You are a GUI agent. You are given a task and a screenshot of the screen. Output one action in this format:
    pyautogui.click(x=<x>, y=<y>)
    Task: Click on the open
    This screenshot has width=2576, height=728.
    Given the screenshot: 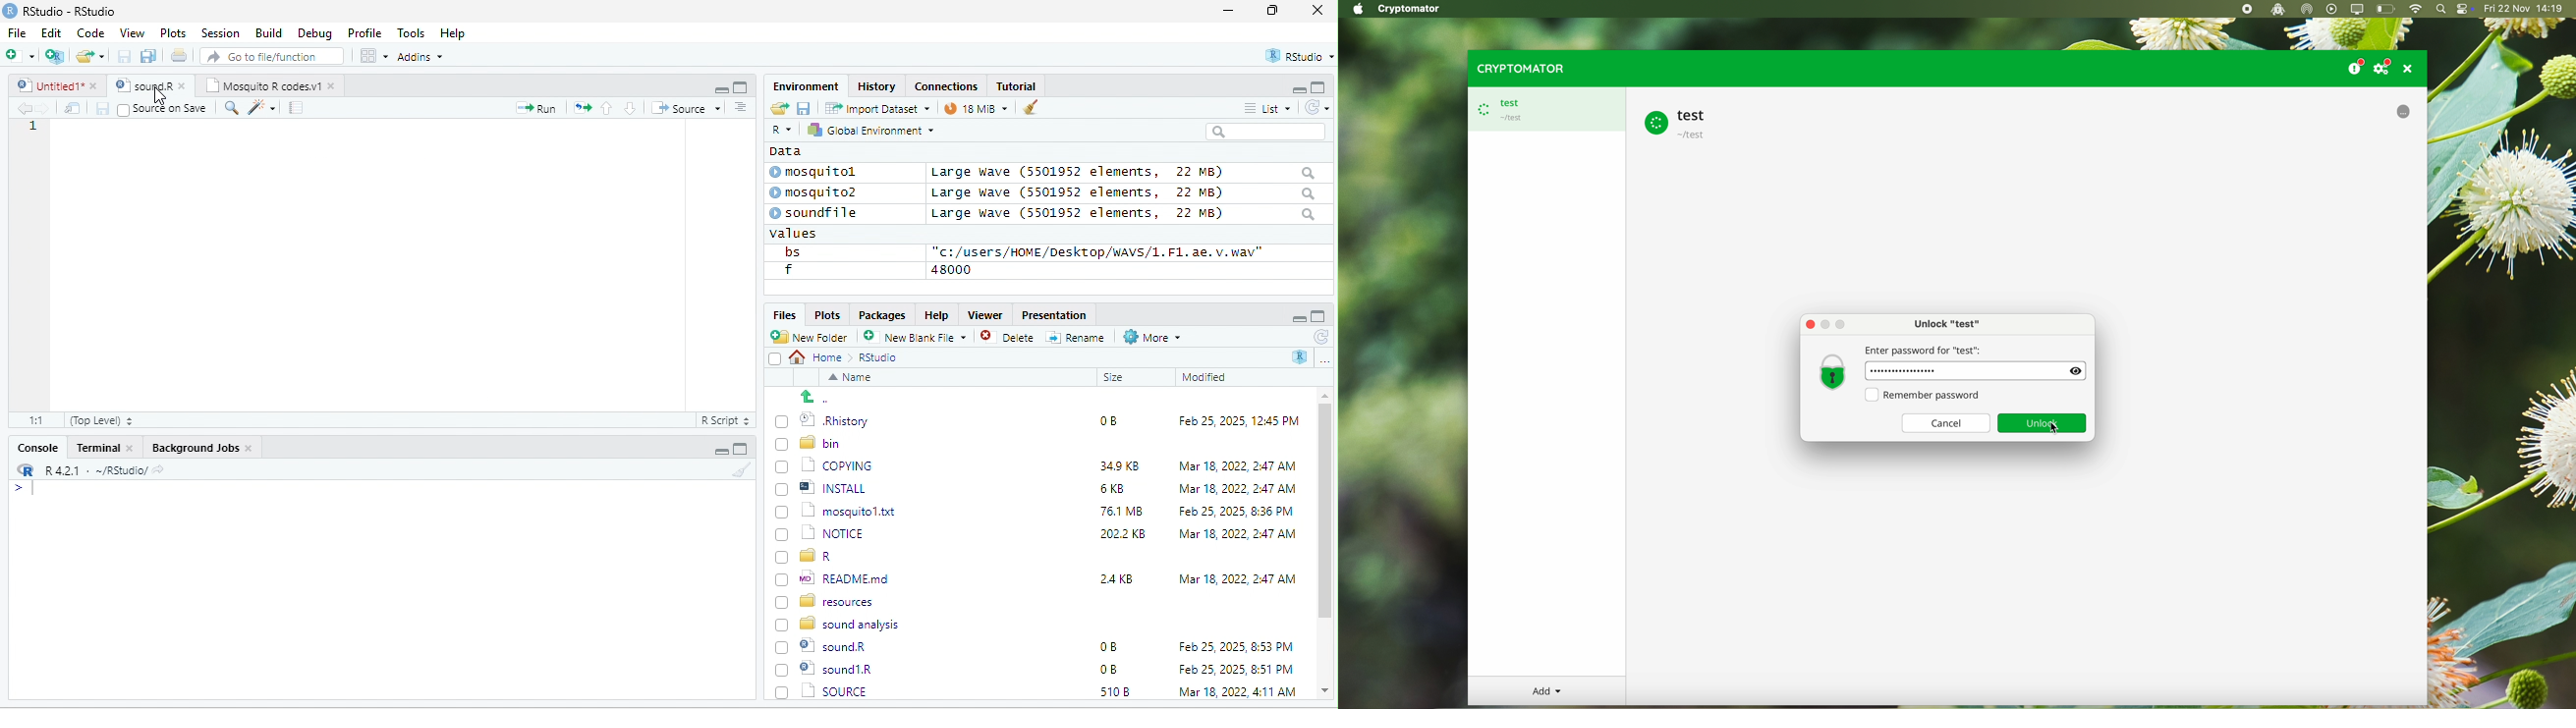 What is the action you would take?
    pyautogui.click(x=181, y=58)
    